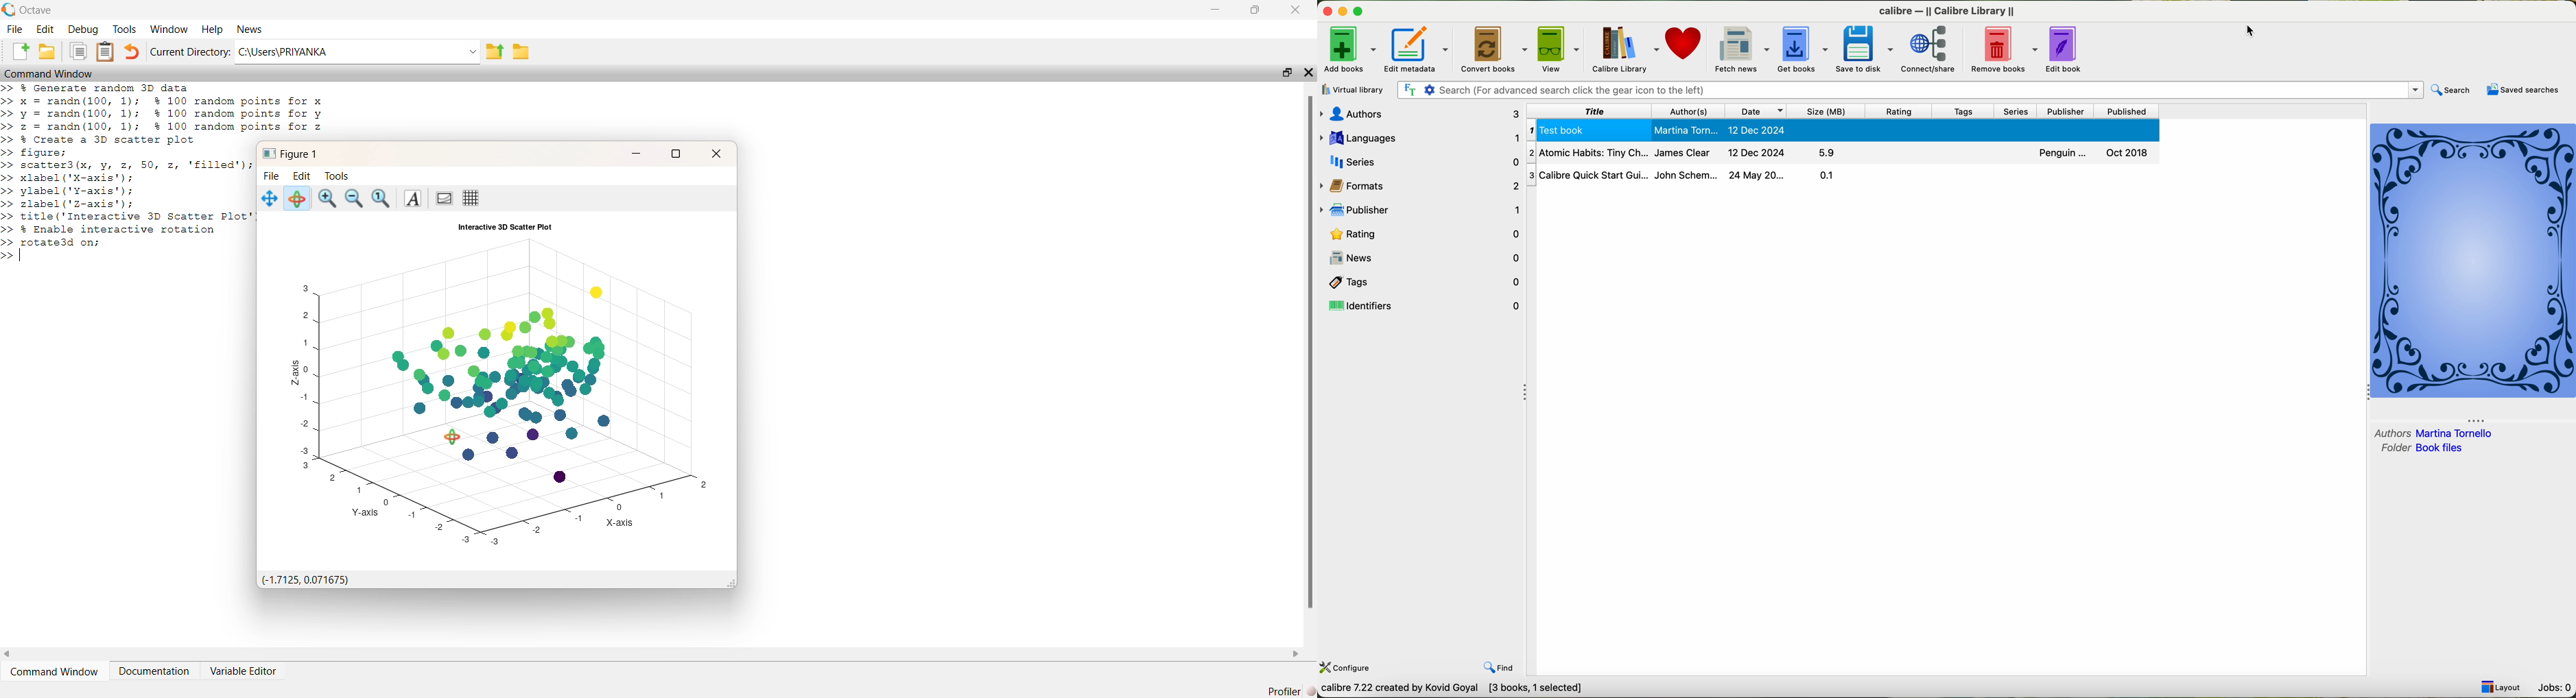 This screenshot has height=700, width=2576. What do you see at coordinates (1849, 155) in the screenshot?
I see `Atomic habits Tiny Ch.....` at bounding box center [1849, 155].